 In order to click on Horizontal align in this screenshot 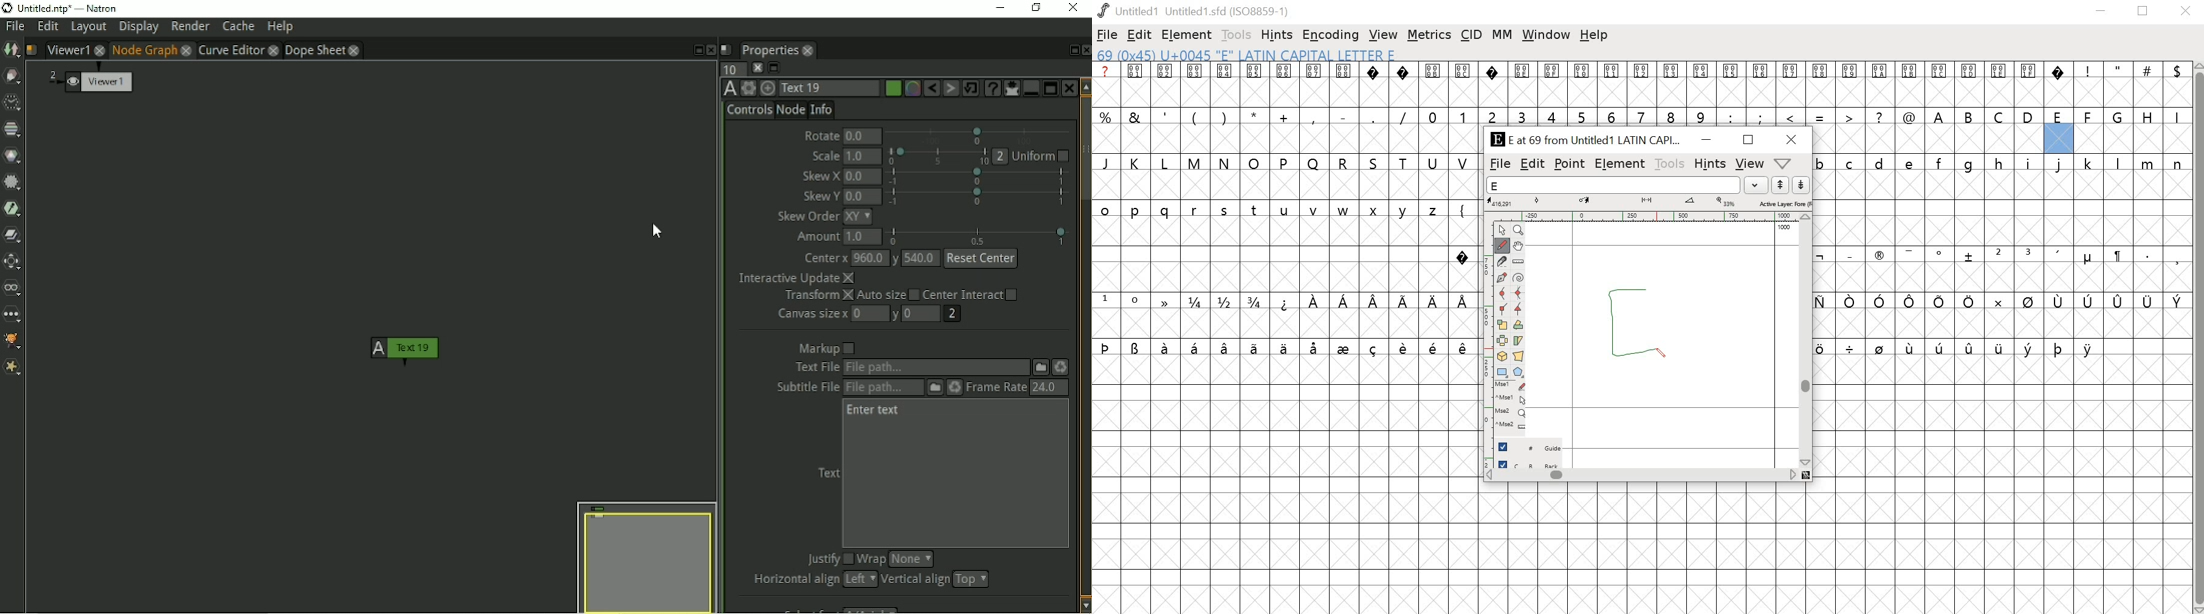, I will do `click(792, 580)`.